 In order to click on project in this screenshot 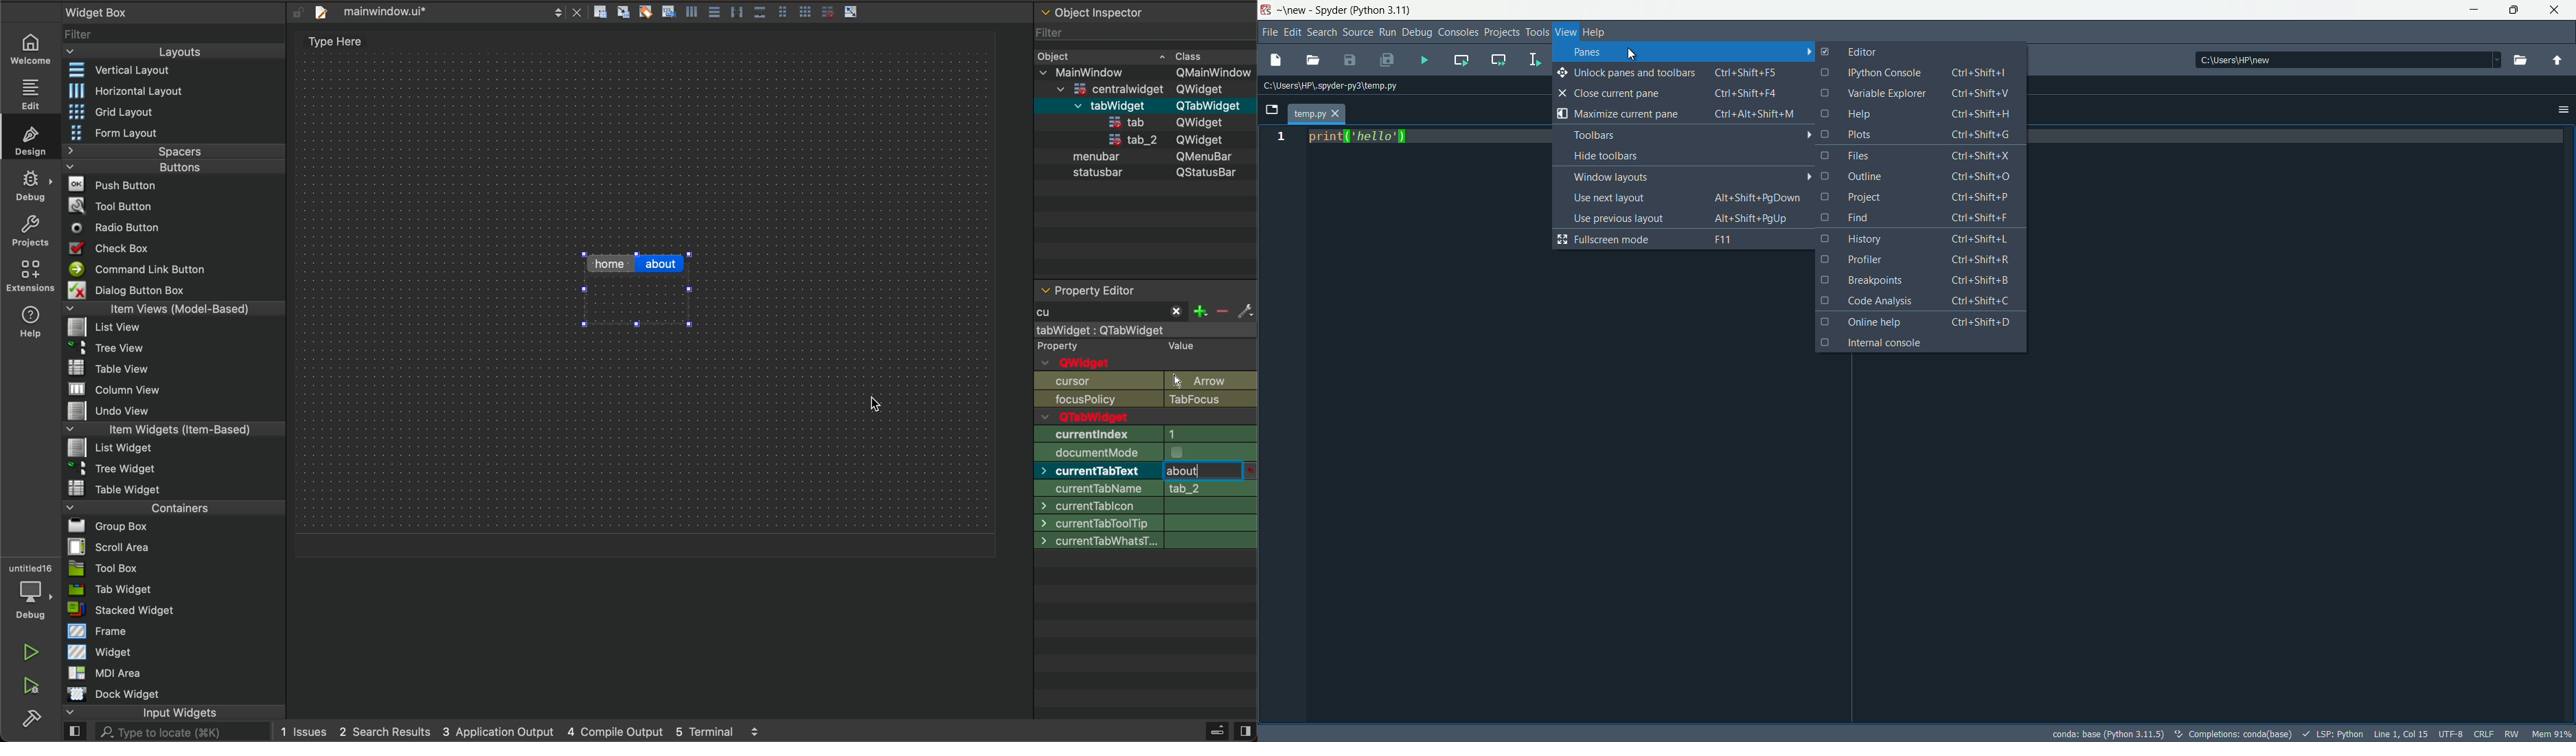, I will do `click(1917, 199)`.